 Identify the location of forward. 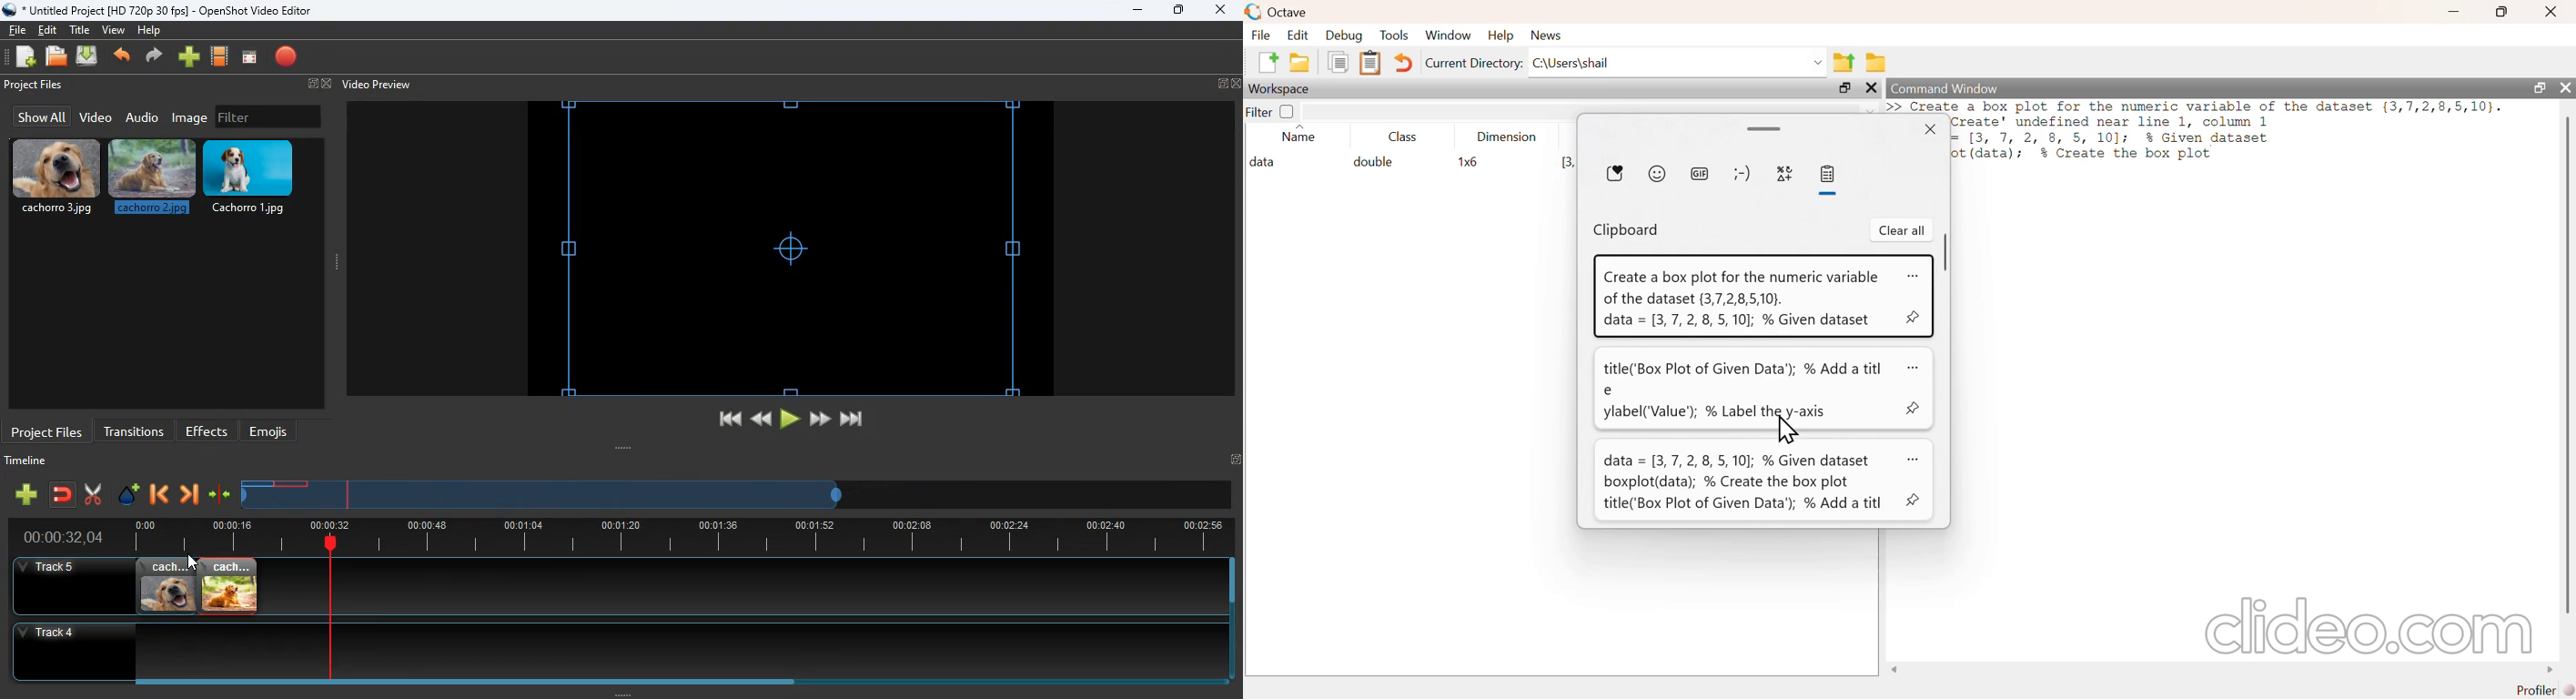
(188, 496).